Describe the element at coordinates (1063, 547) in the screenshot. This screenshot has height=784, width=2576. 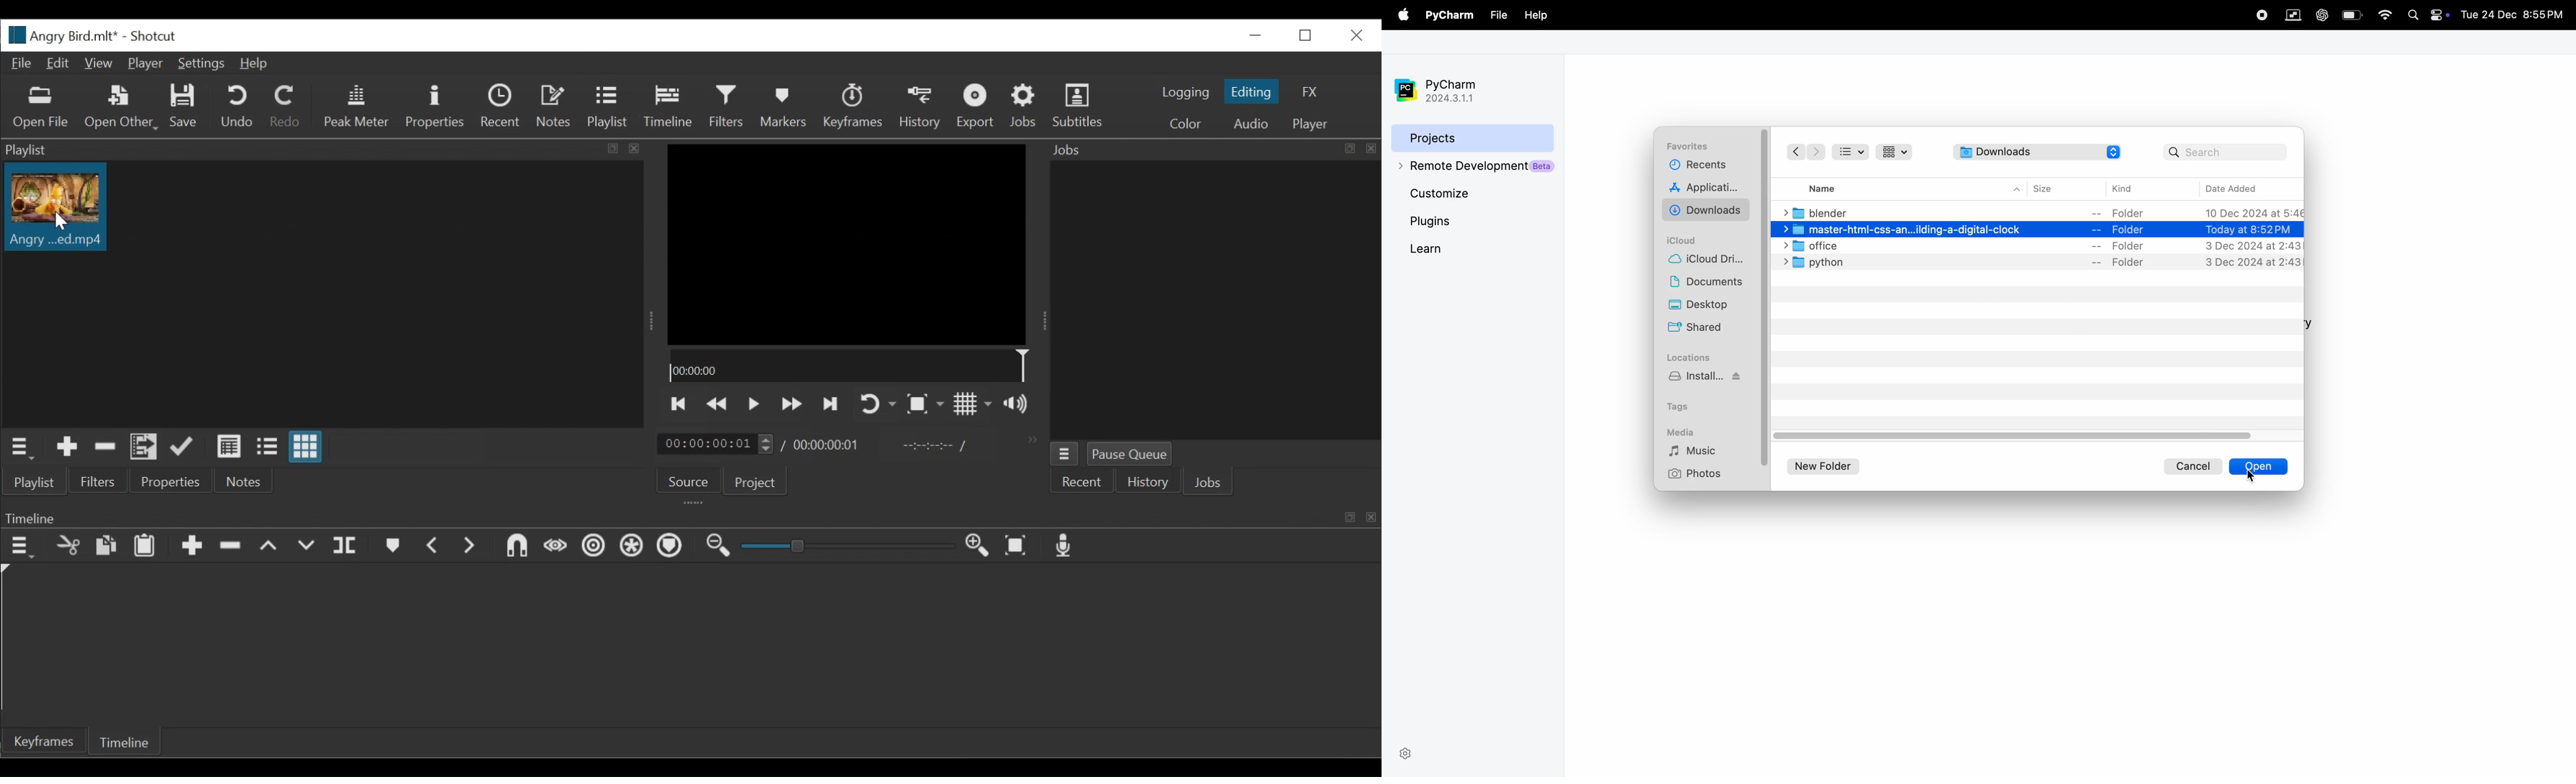
I see `Record audio` at that location.